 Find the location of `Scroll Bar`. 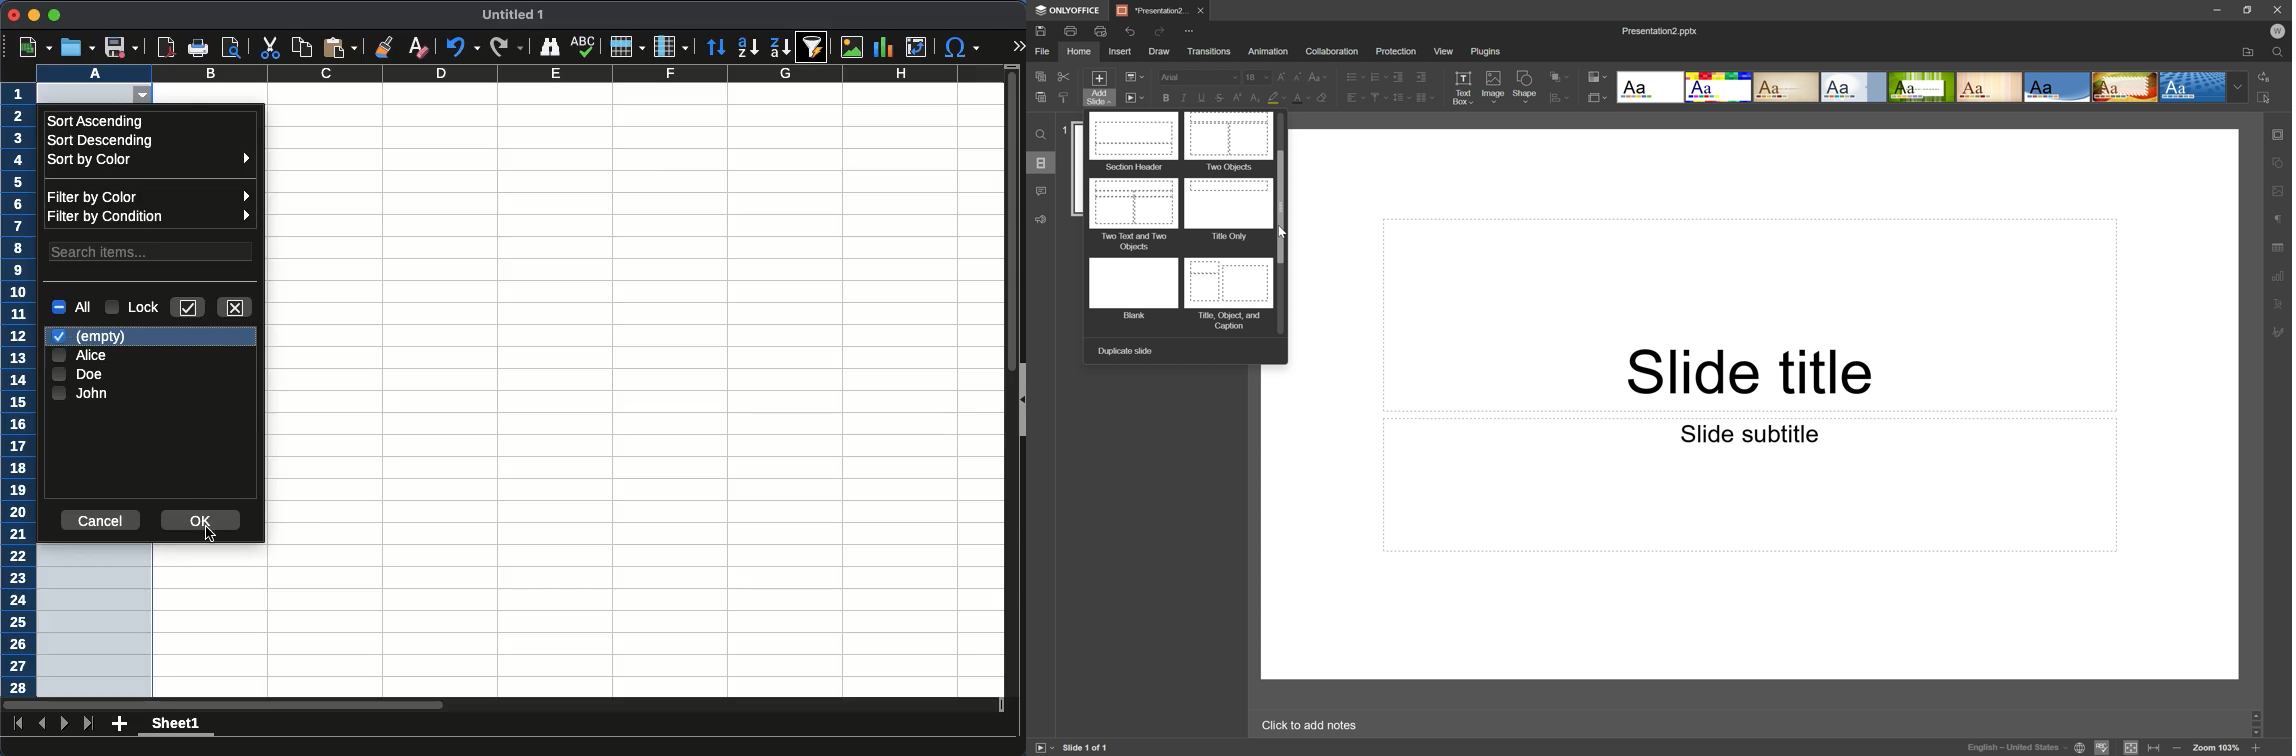

Scroll Bar is located at coordinates (1283, 205).